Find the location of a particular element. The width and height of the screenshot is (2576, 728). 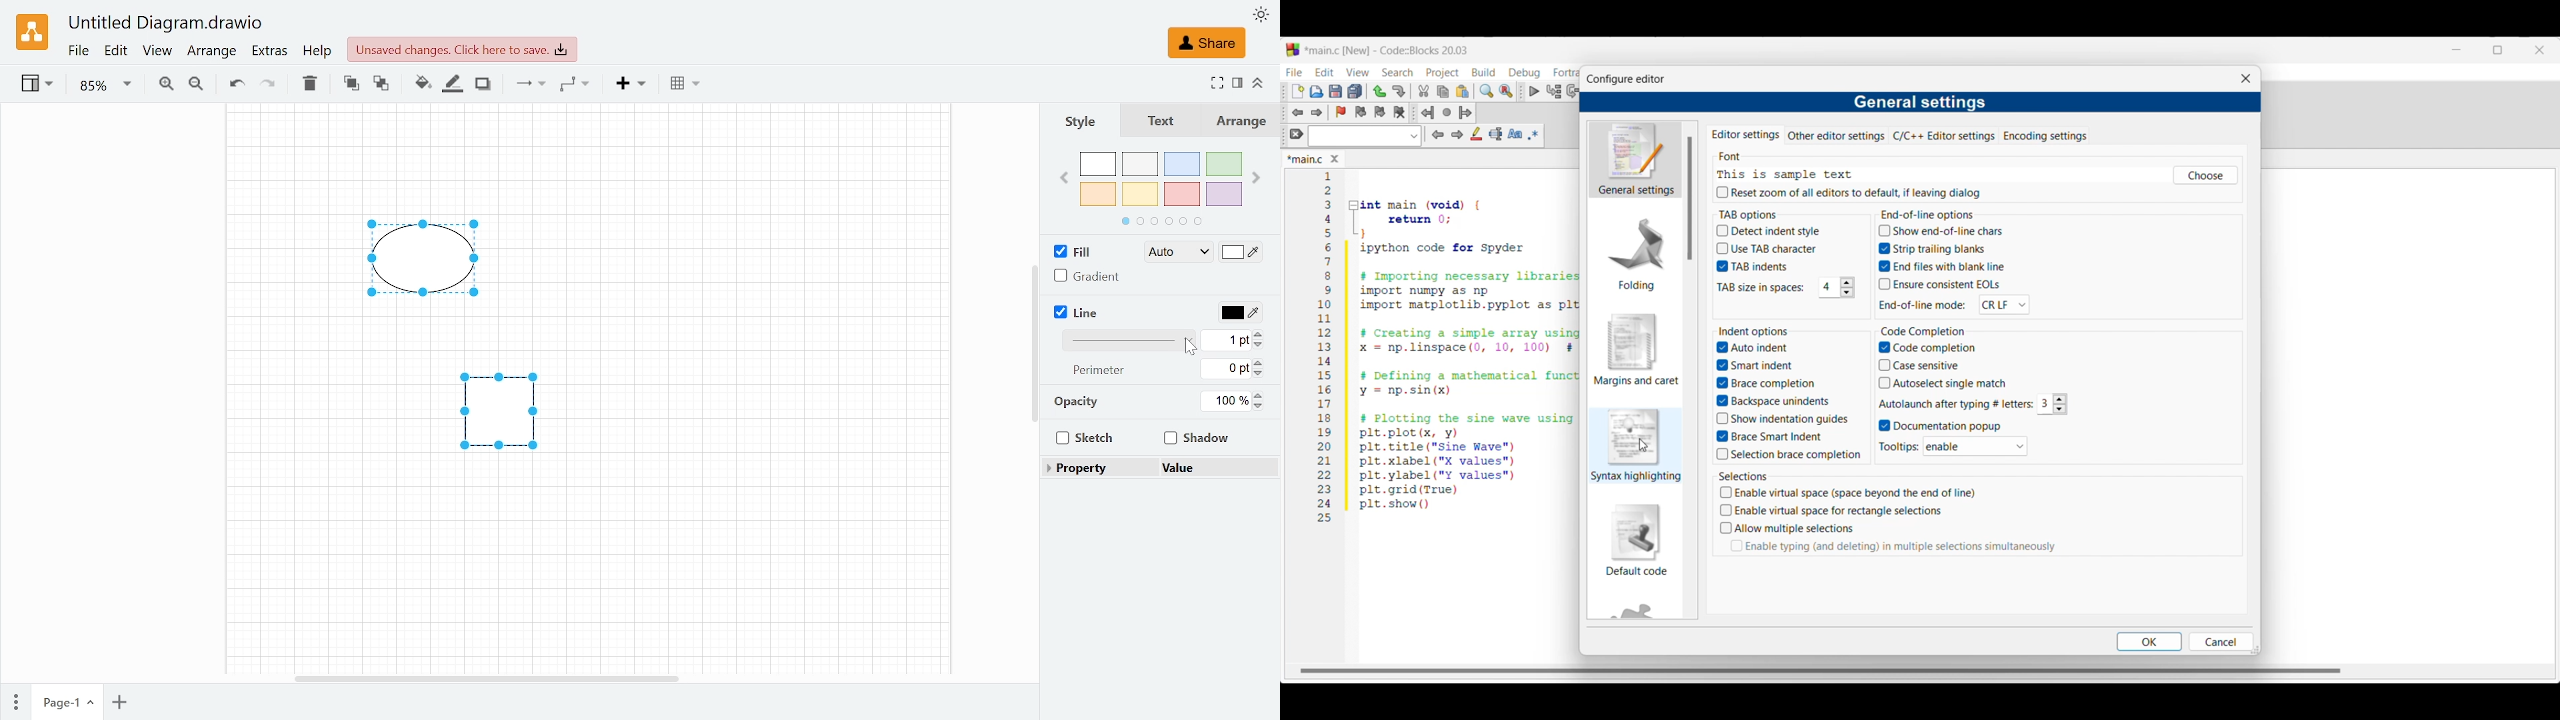

Next is located at coordinates (1457, 134).